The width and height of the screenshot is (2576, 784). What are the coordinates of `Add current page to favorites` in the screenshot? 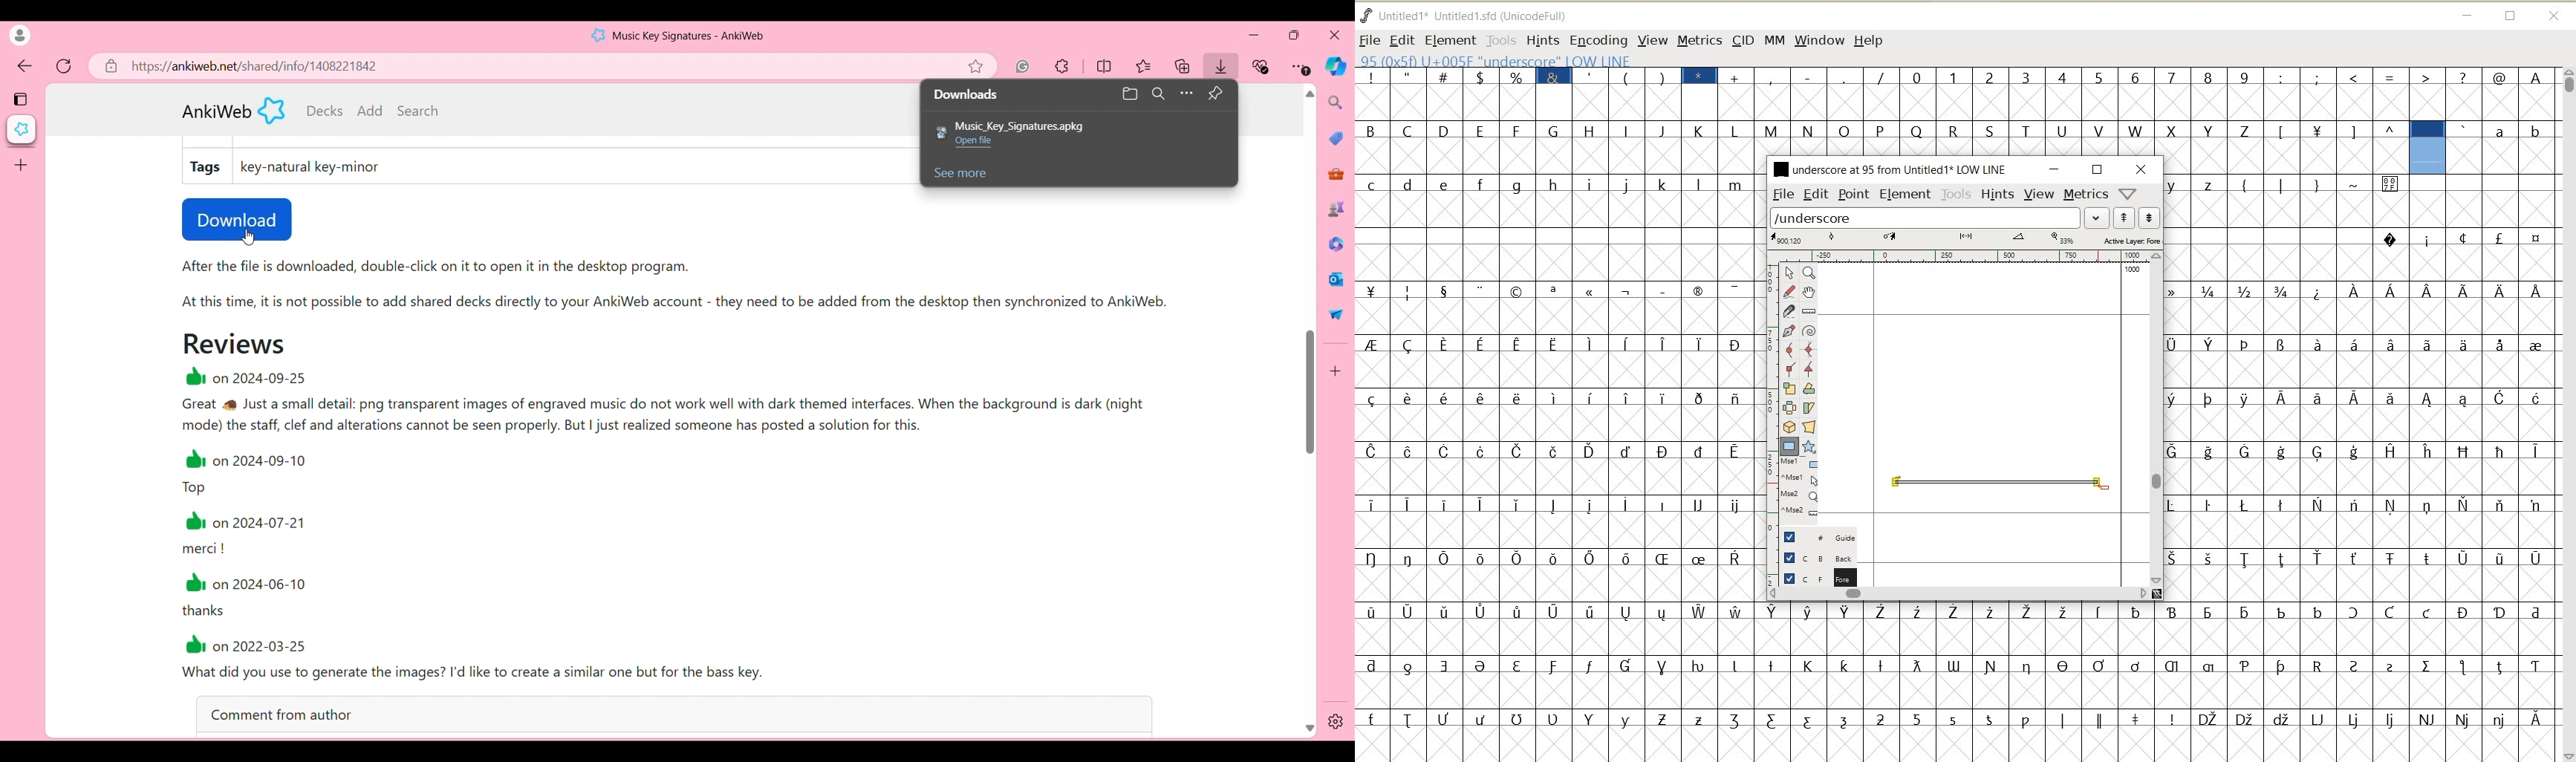 It's located at (973, 66).